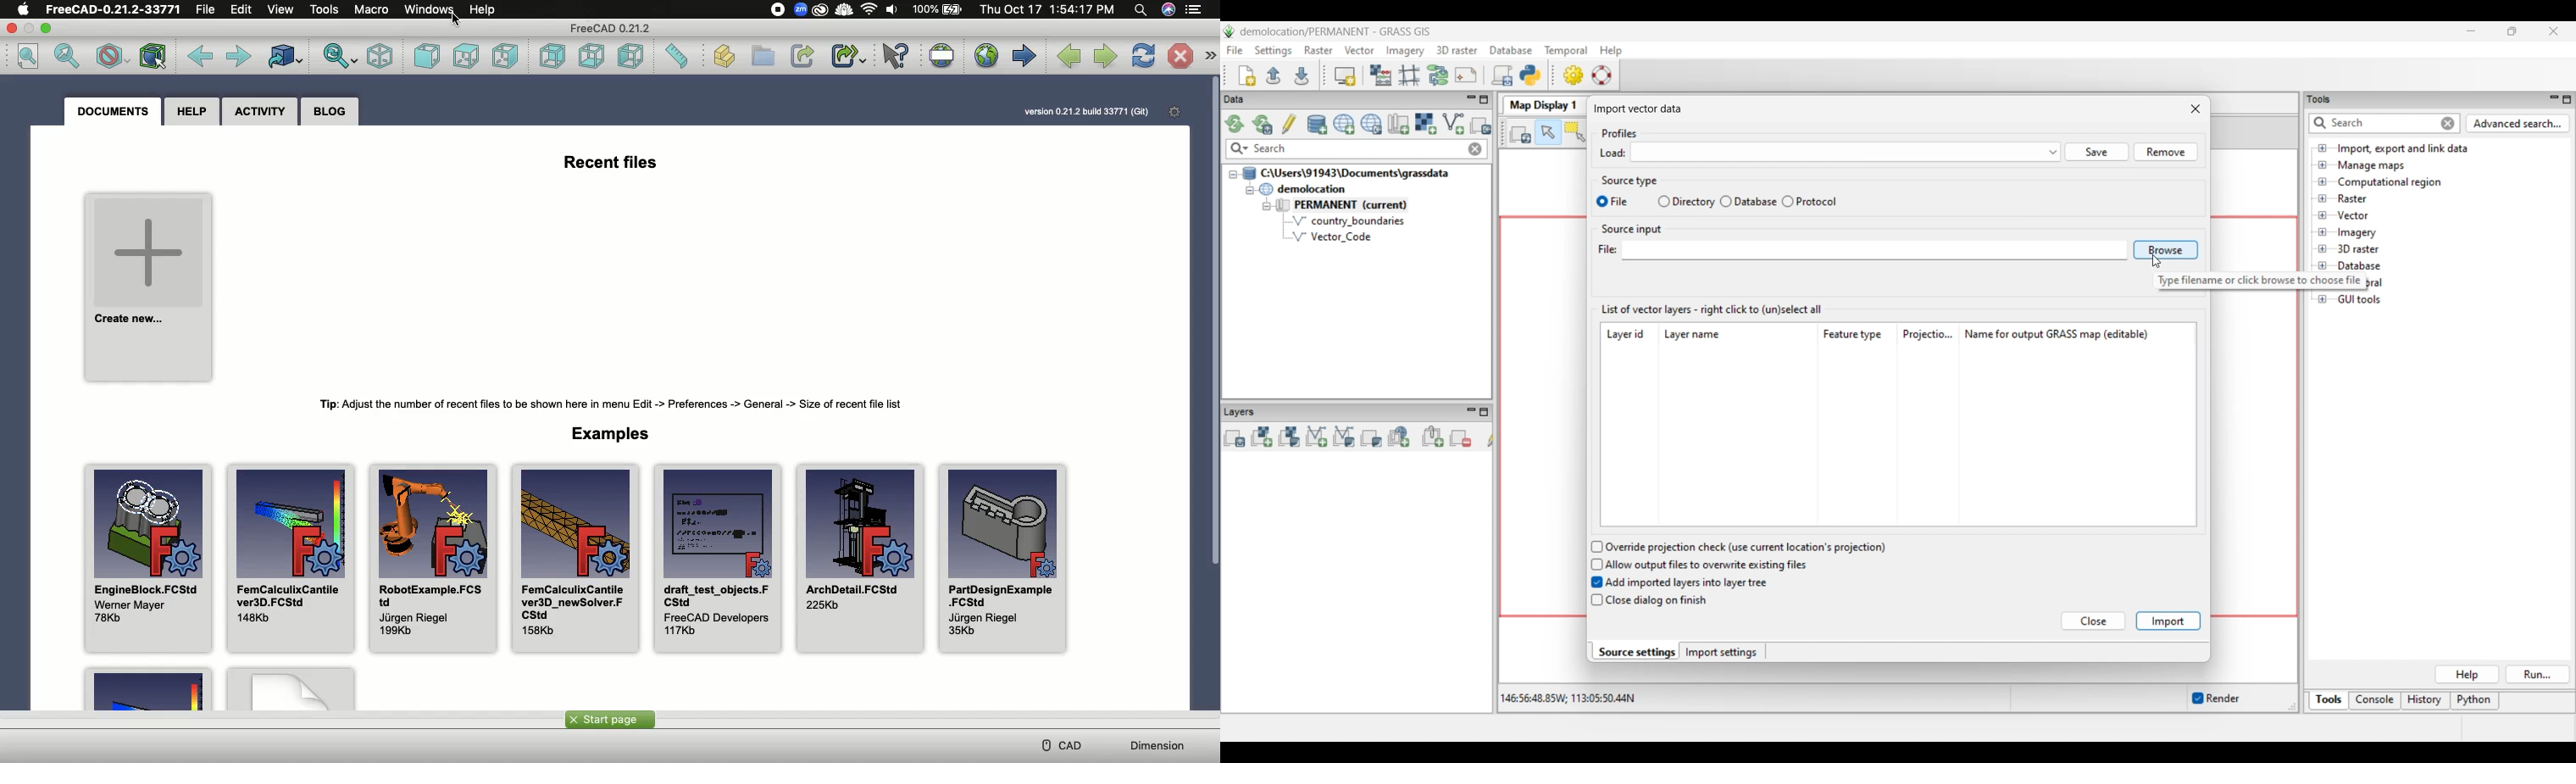 Image resolution: width=2576 pixels, height=784 pixels. I want to click on Example, so click(291, 688).